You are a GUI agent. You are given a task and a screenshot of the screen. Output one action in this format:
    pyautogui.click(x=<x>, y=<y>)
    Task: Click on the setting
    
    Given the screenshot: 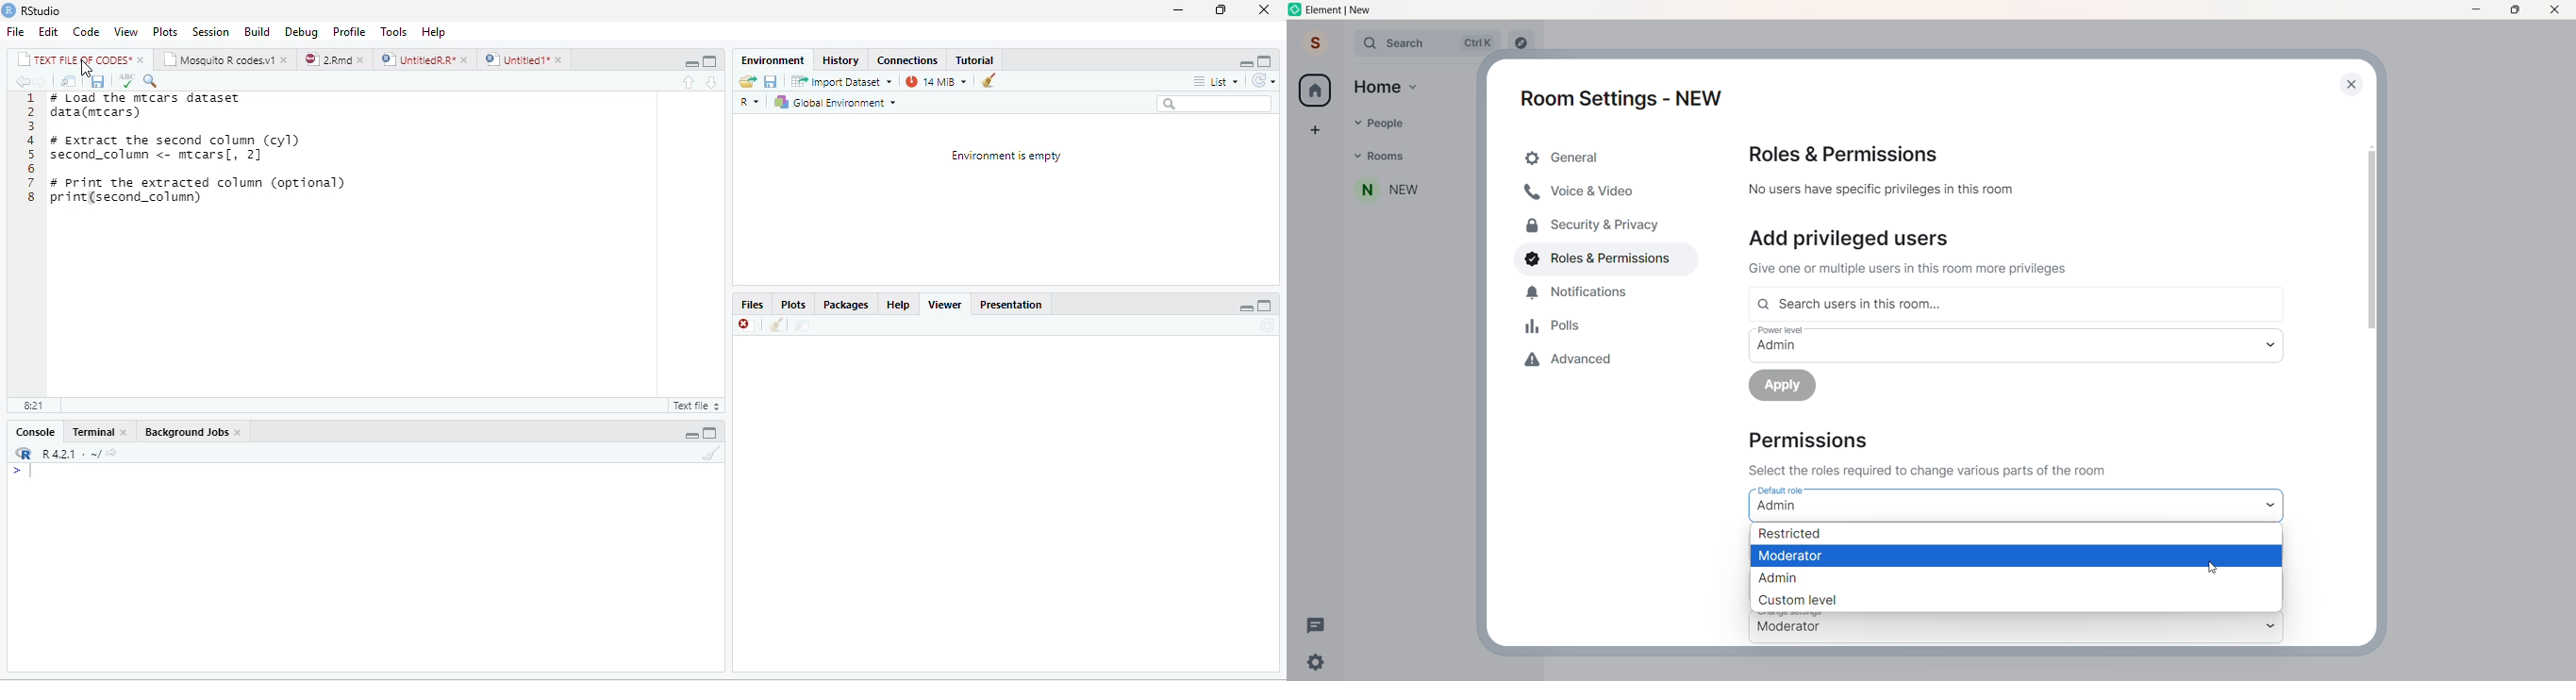 What is the action you would take?
    pyautogui.click(x=1313, y=664)
    